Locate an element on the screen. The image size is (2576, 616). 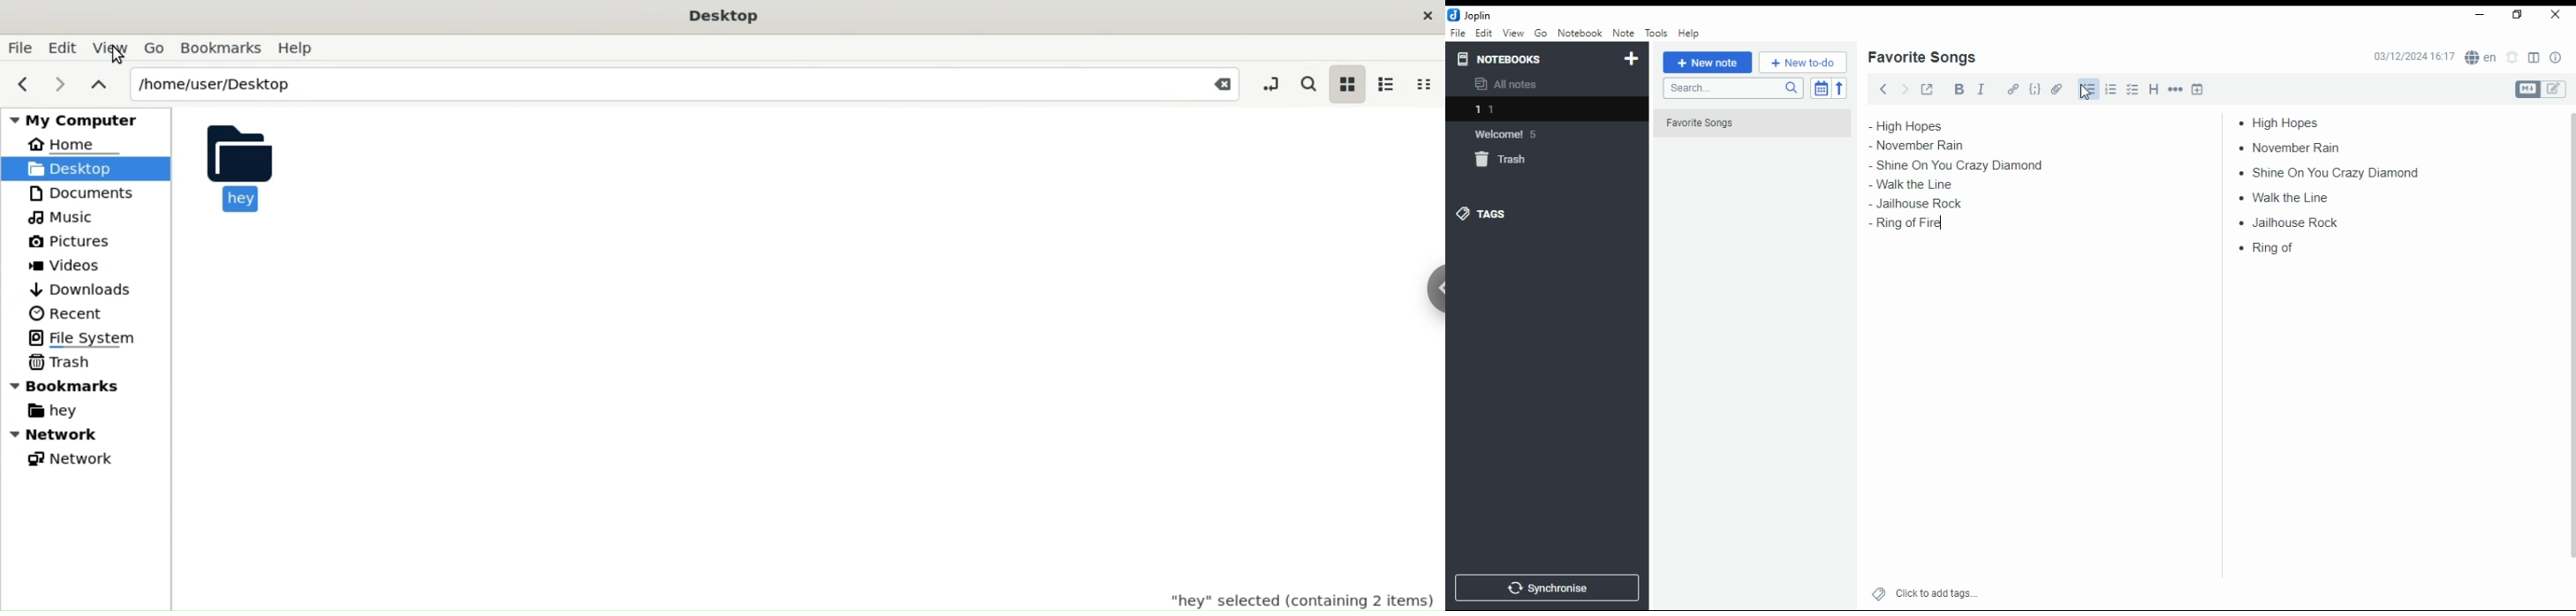
Bookmarks is located at coordinates (87, 385).